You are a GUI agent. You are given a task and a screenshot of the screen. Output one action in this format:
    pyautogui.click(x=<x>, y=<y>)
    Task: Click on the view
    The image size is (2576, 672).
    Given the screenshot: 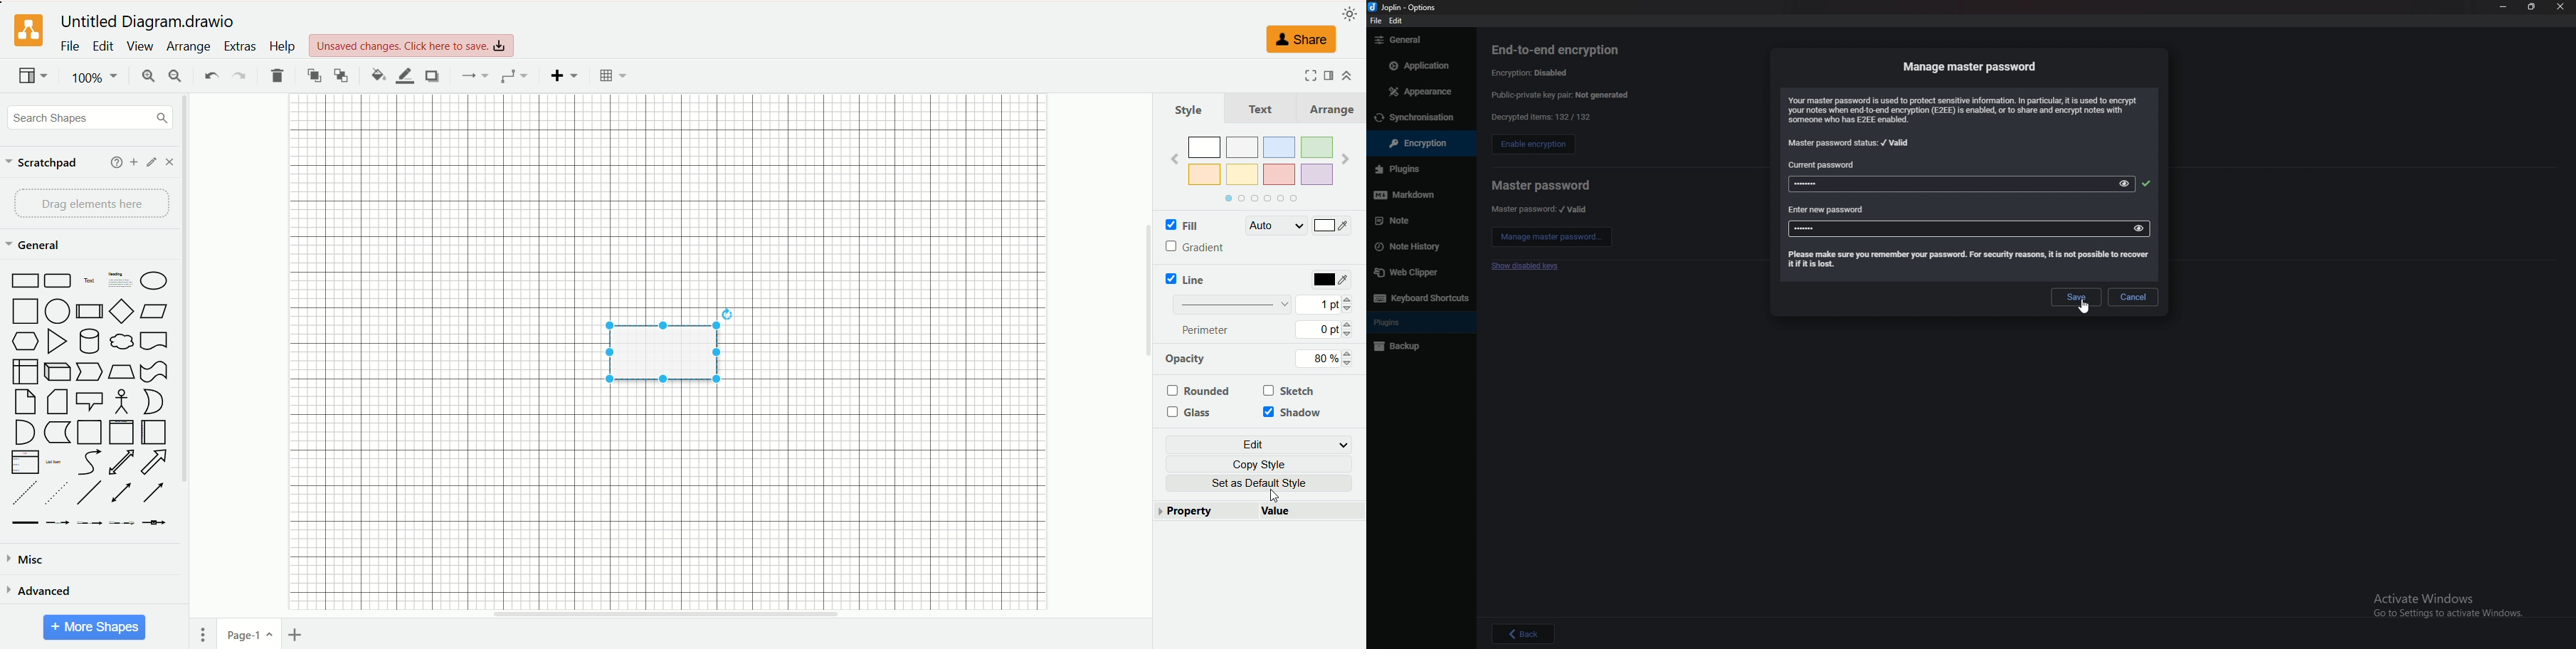 What is the action you would take?
    pyautogui.click(x=33, y=77)
    